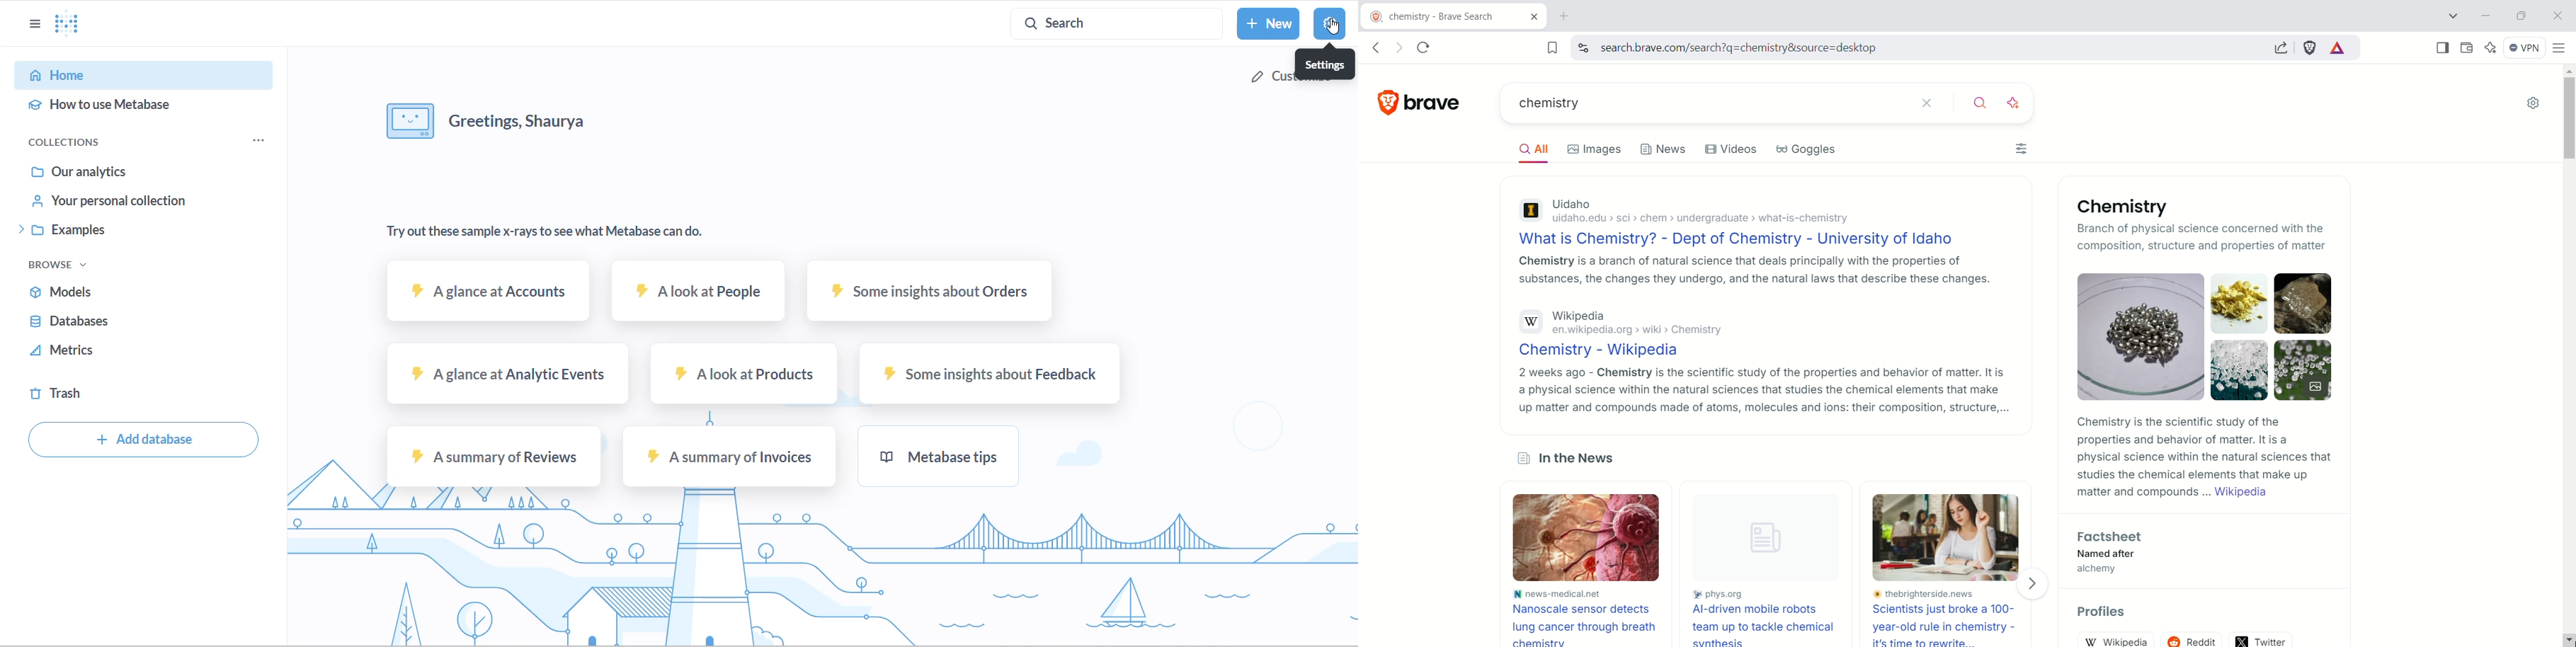 This screenshot has height=672, width=2576. What do you see at coordinates (1553, 47) in the screenshot?
I see `bookmark this tab` at bounding box center [1553, 47].